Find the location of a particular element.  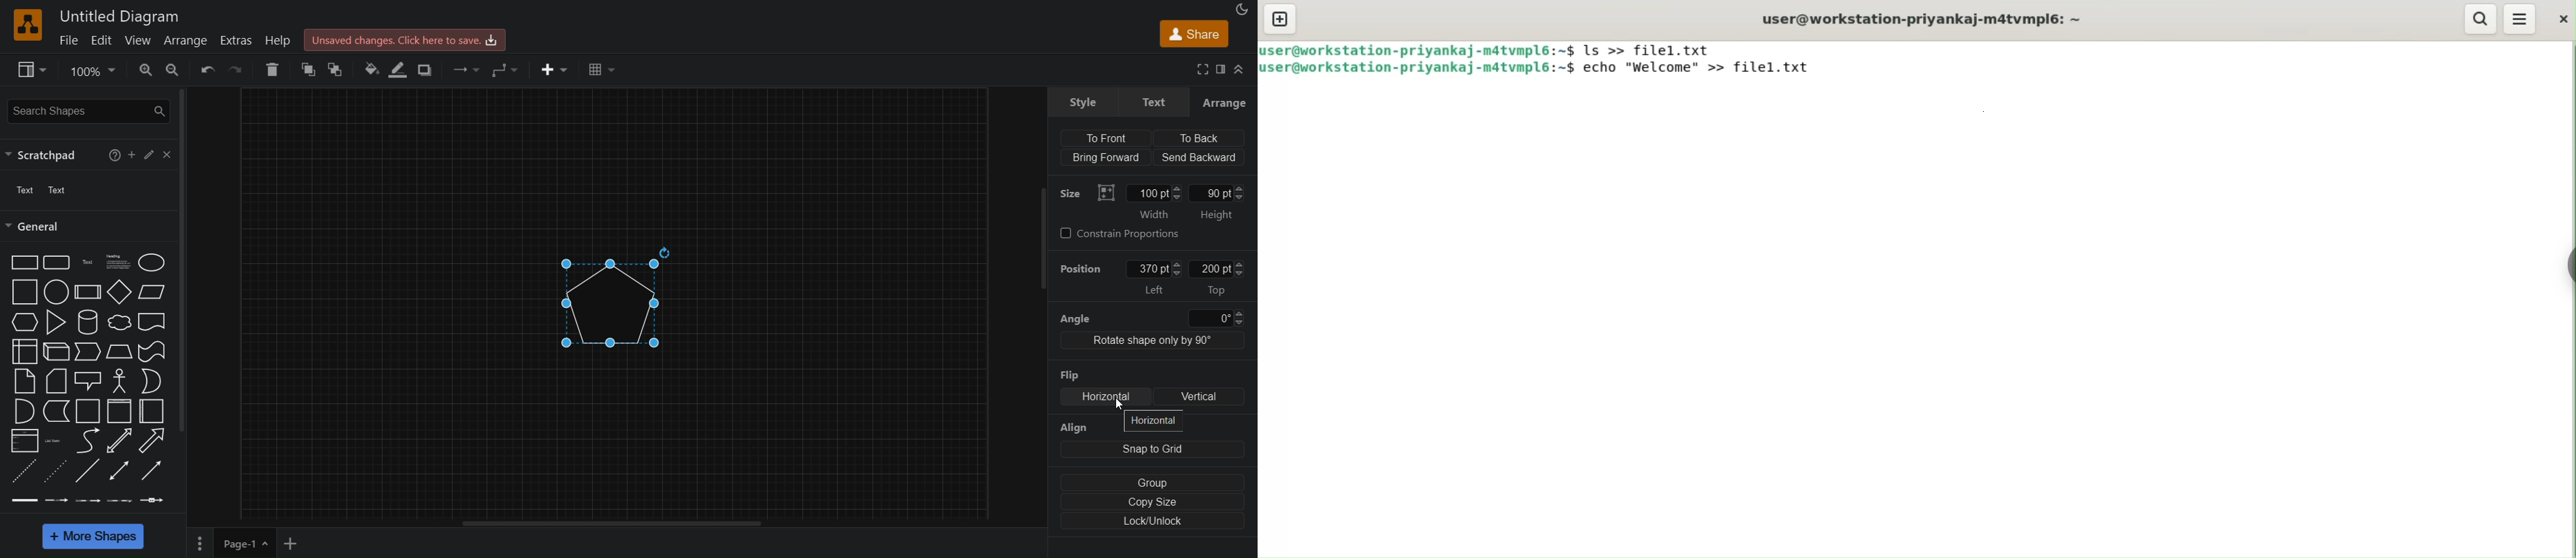

Top position is located at coordinates (1217, 291).